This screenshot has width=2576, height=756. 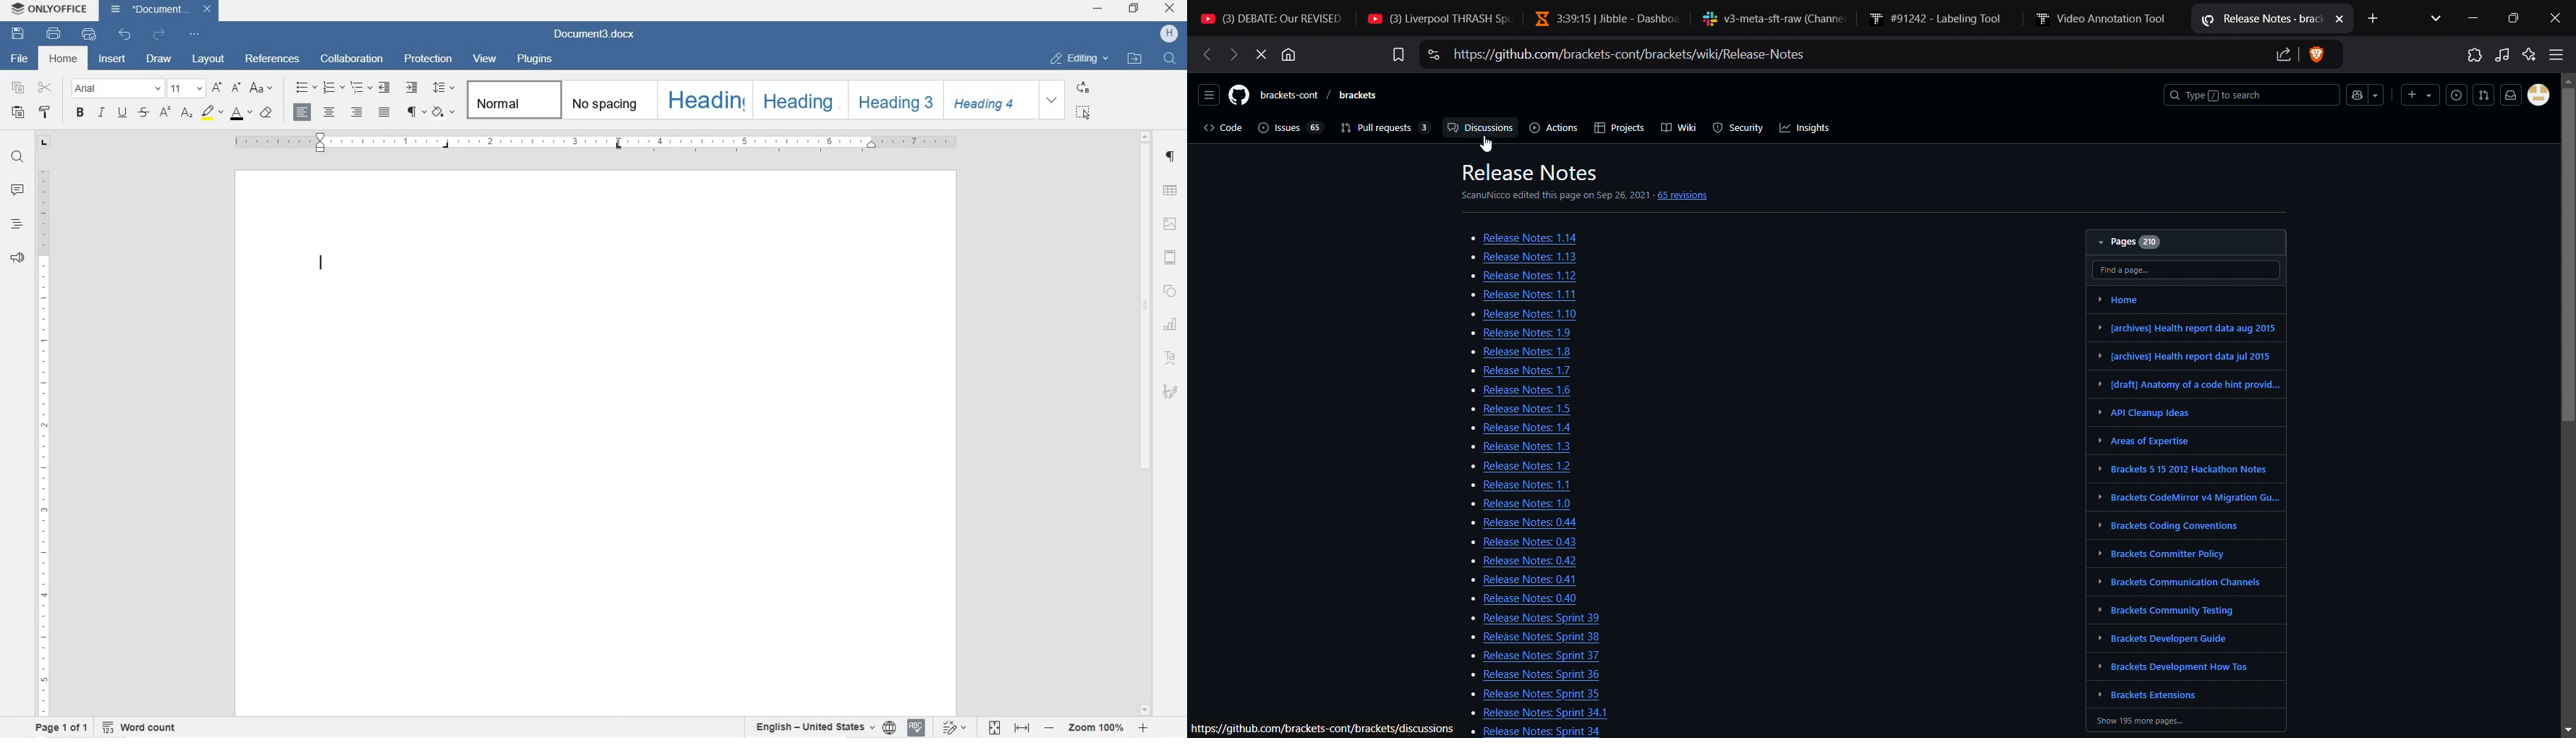 I want to click on code , so click(x=1217, y=127).